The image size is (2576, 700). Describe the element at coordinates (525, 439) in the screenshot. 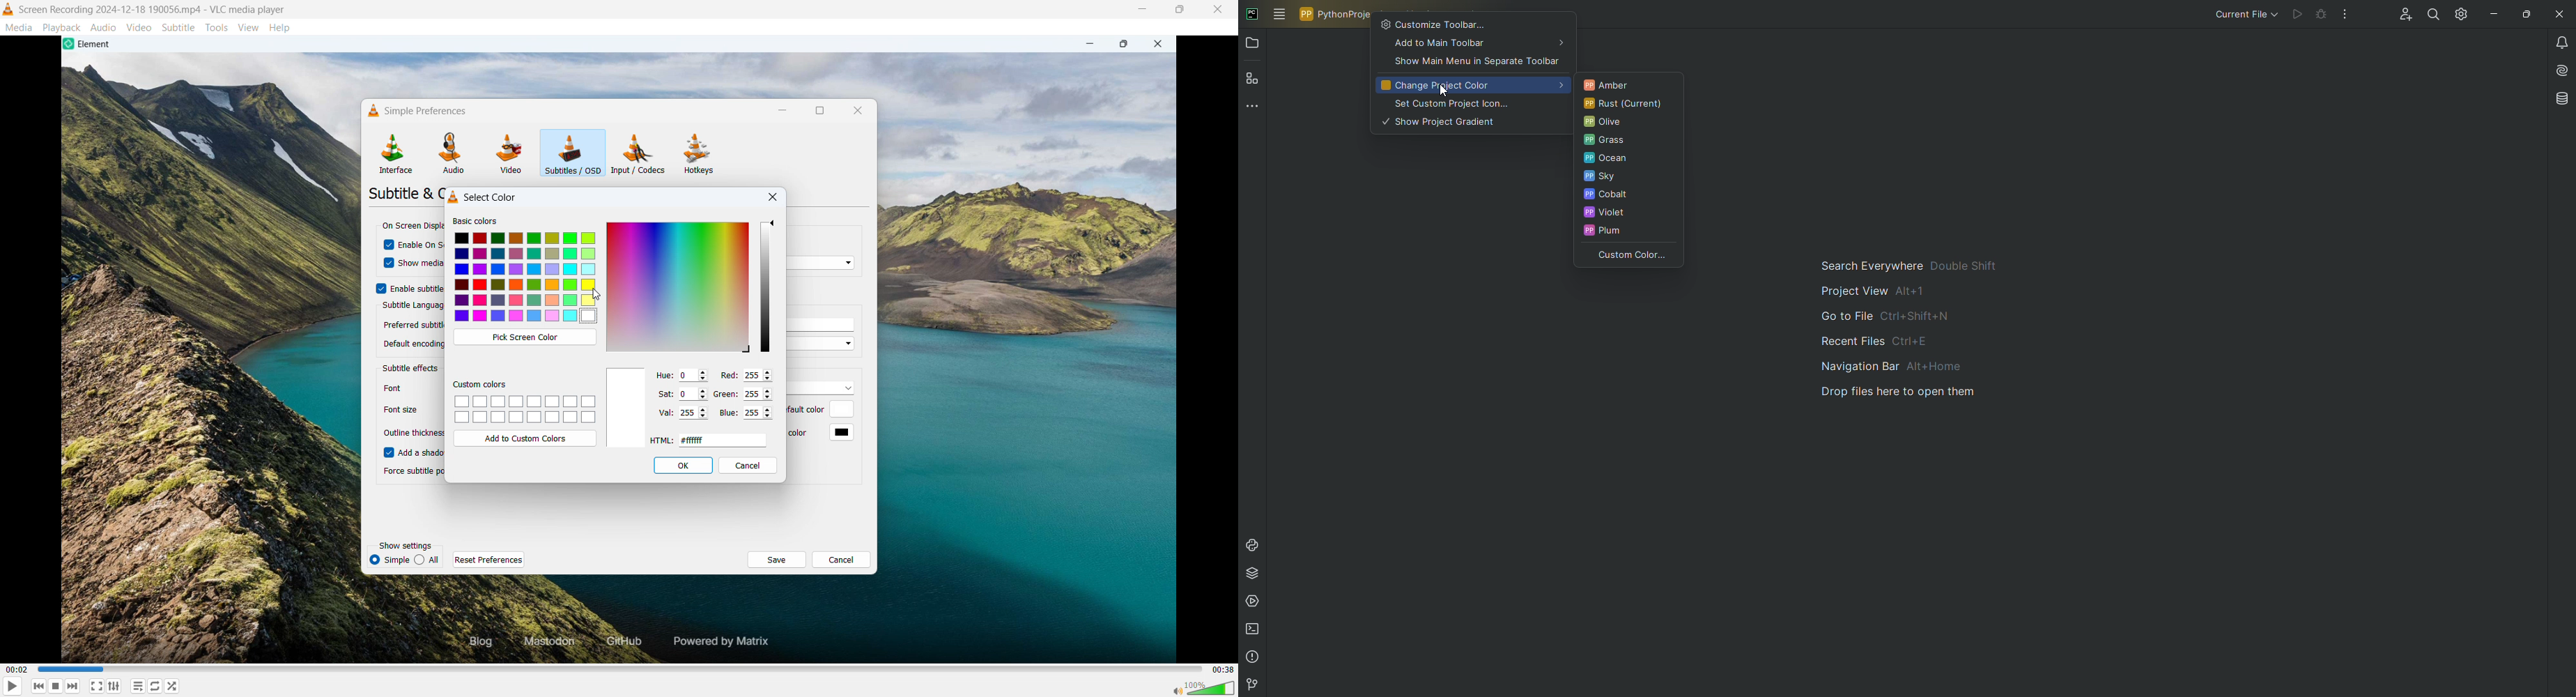

I see `Add to custom colours ` at that location.